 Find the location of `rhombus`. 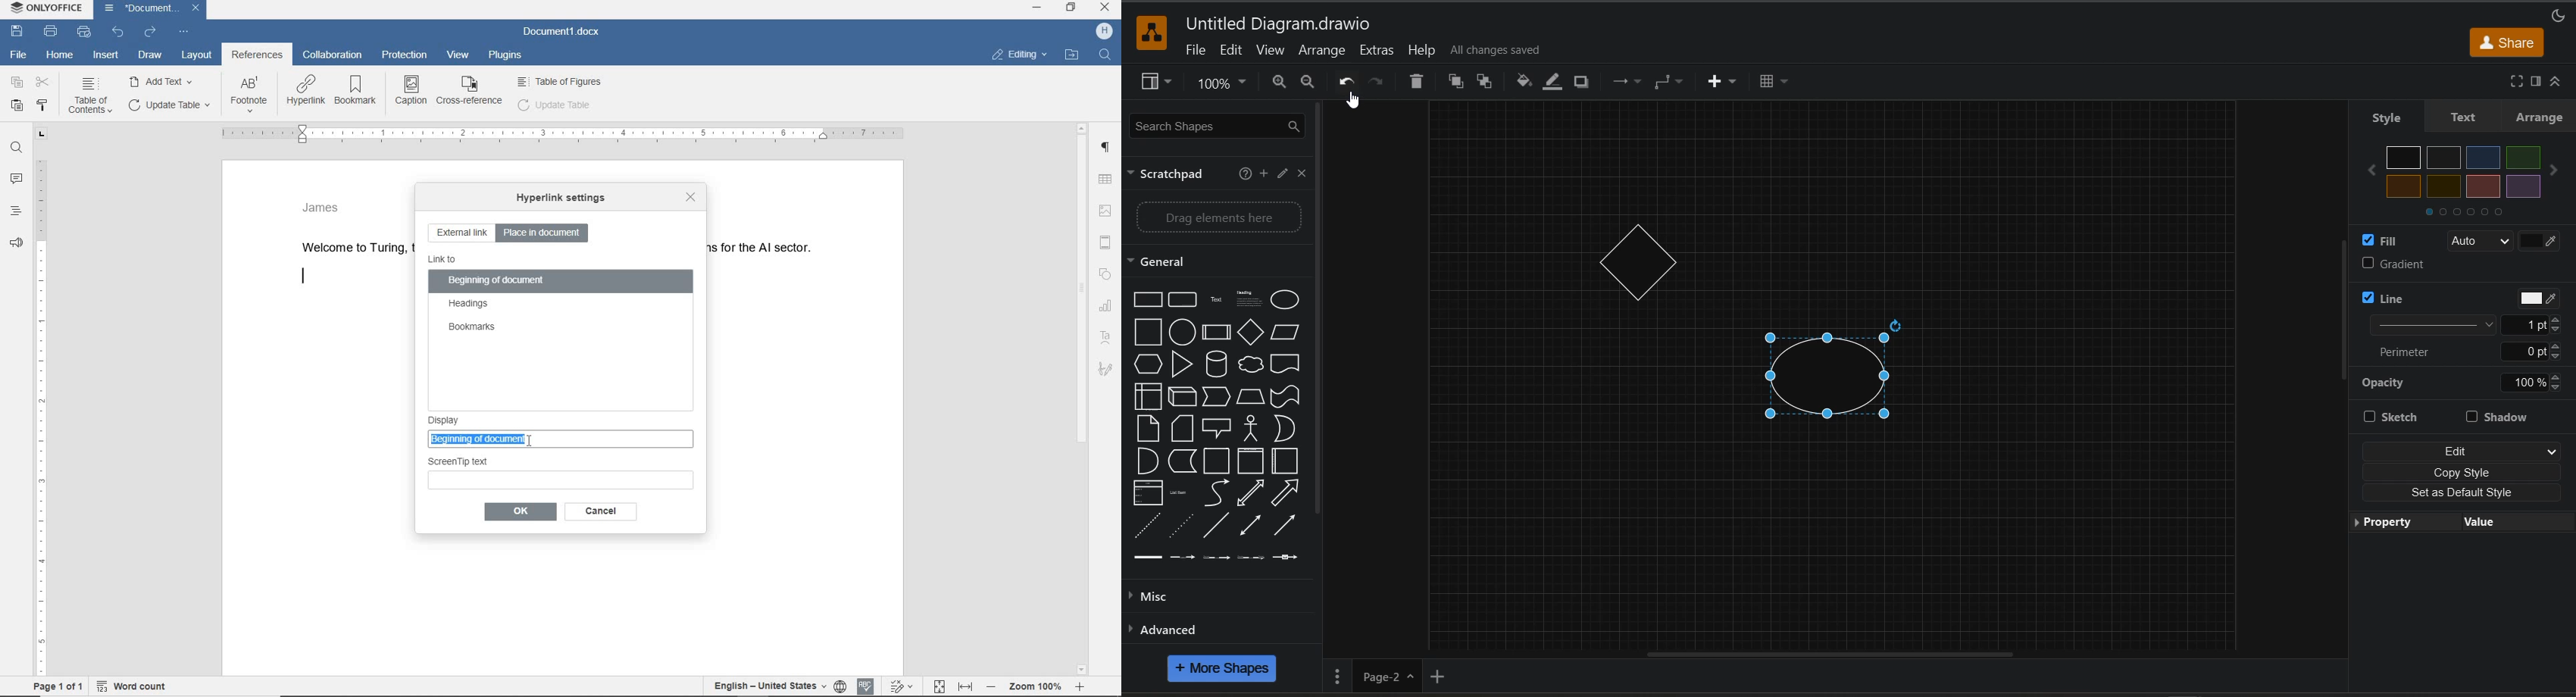

rhombus is located at coordinates (1634, 264).